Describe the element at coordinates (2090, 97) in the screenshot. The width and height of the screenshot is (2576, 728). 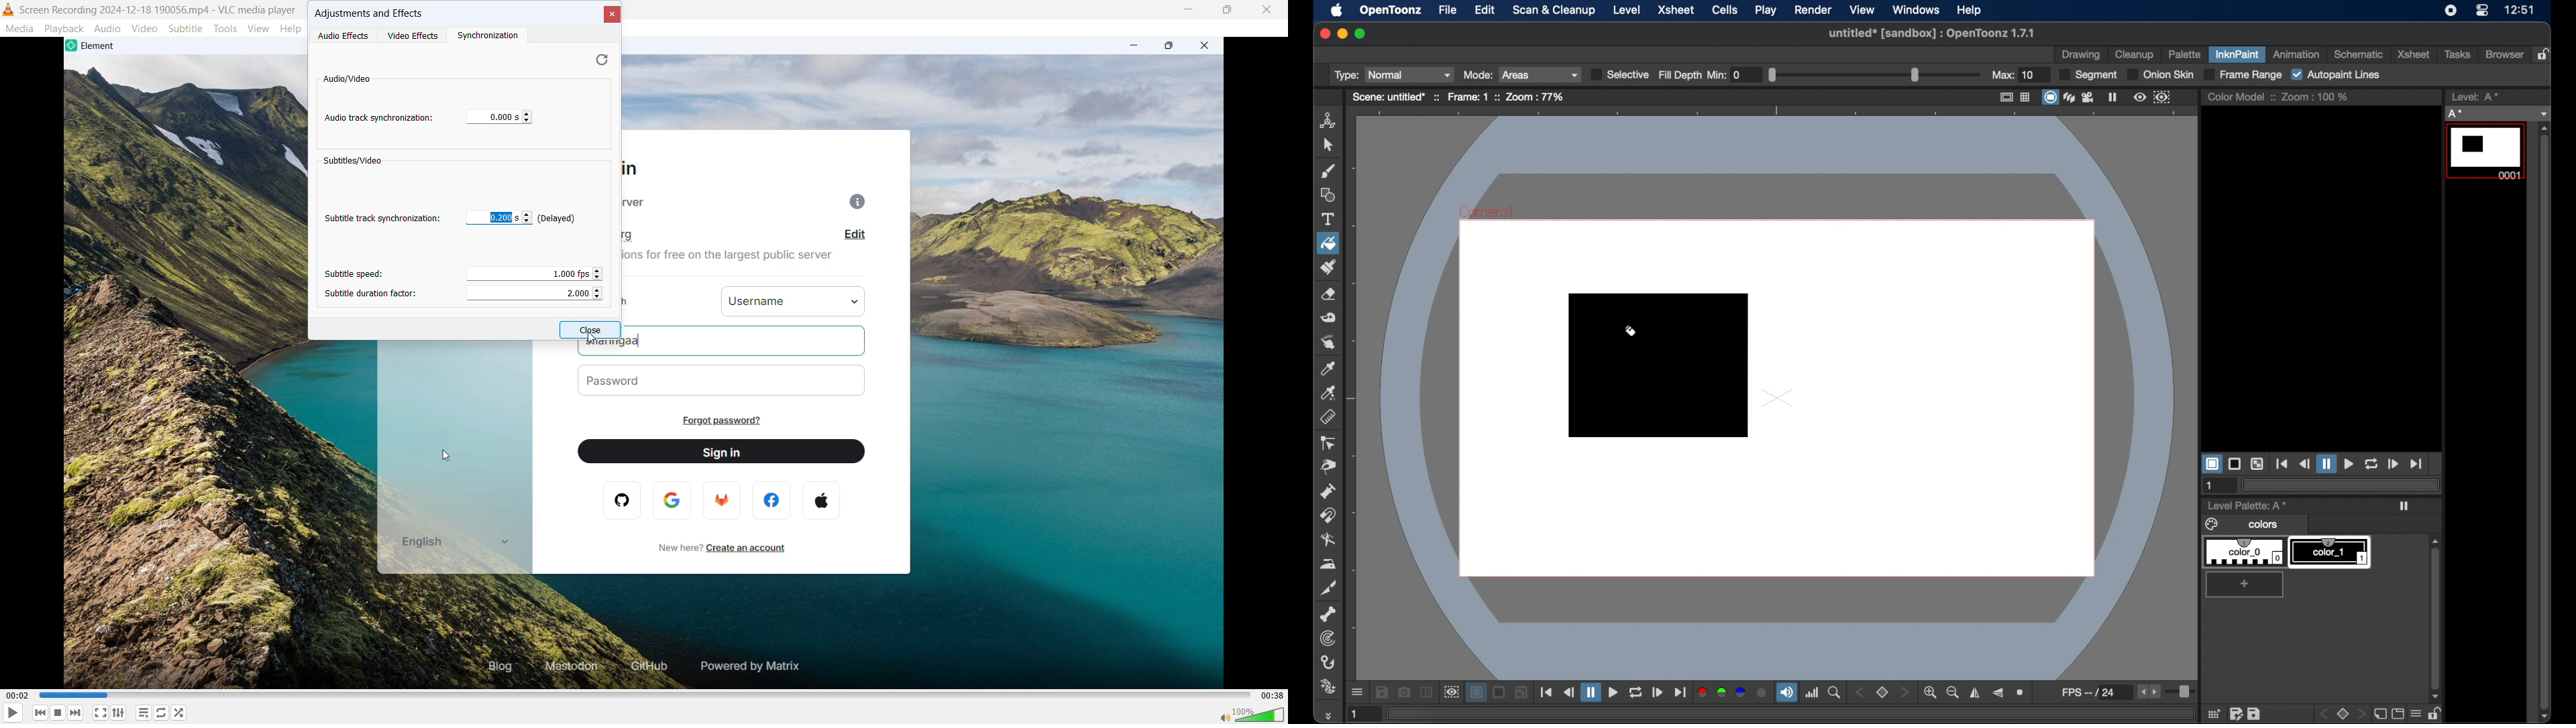
I see `camera` at that location.